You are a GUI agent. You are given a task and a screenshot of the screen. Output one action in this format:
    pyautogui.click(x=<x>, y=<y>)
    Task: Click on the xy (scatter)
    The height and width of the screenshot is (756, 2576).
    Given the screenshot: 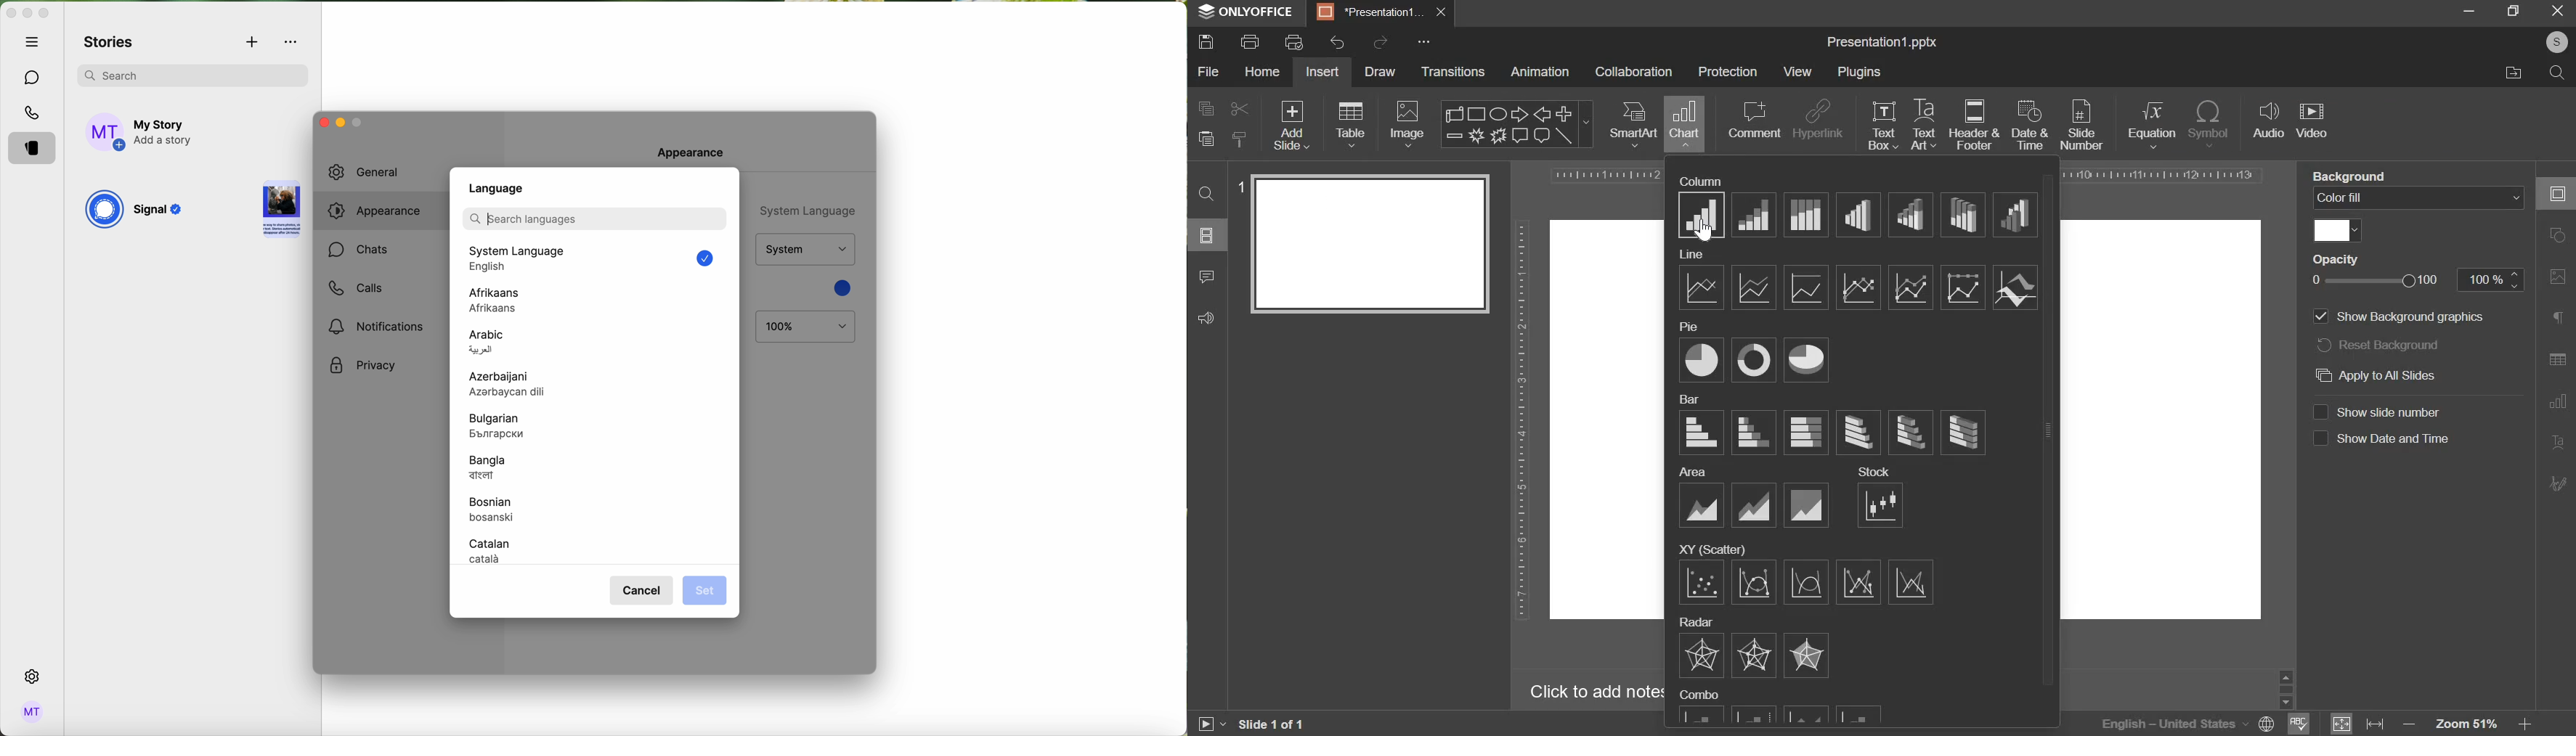 What is the action you would take?
    pyautogui.click(x=1717, y=550)
    